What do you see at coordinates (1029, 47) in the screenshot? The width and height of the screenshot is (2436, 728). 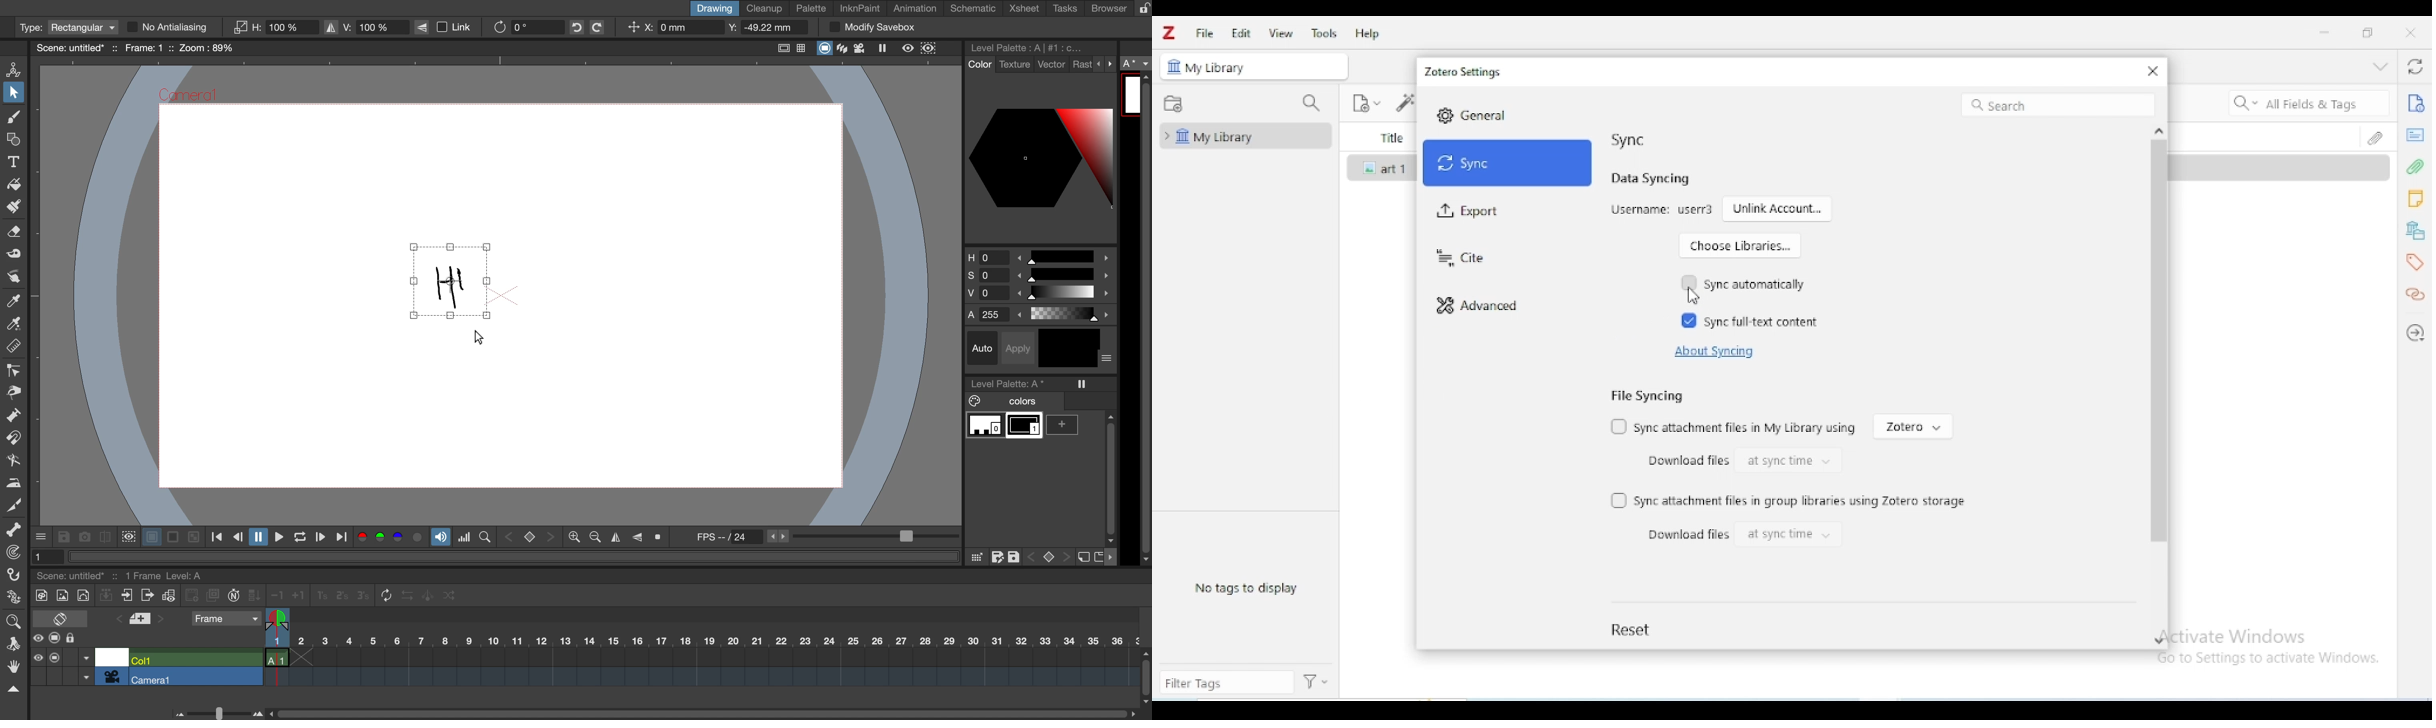 I see `level palette` at bounding box center [1029, 47].